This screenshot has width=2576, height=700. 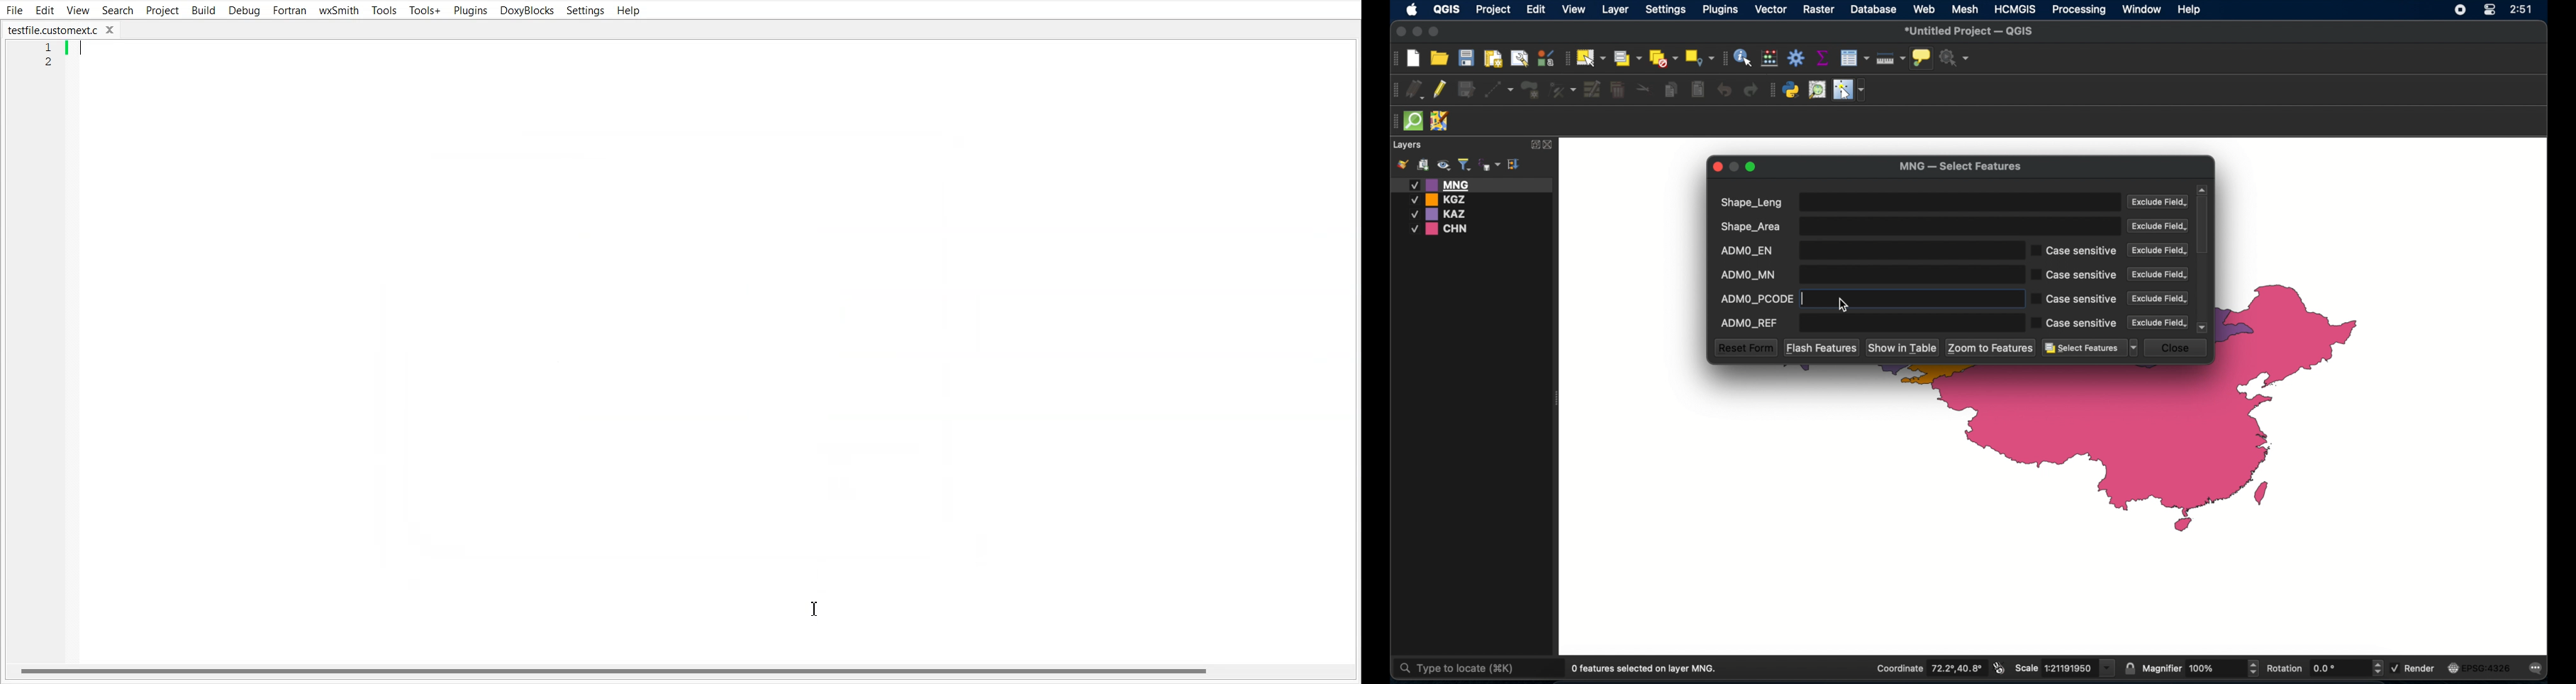 What do you see at coordinates (117, 11) in the screenshot?
I see `Search` at bounding box center [117, 11].